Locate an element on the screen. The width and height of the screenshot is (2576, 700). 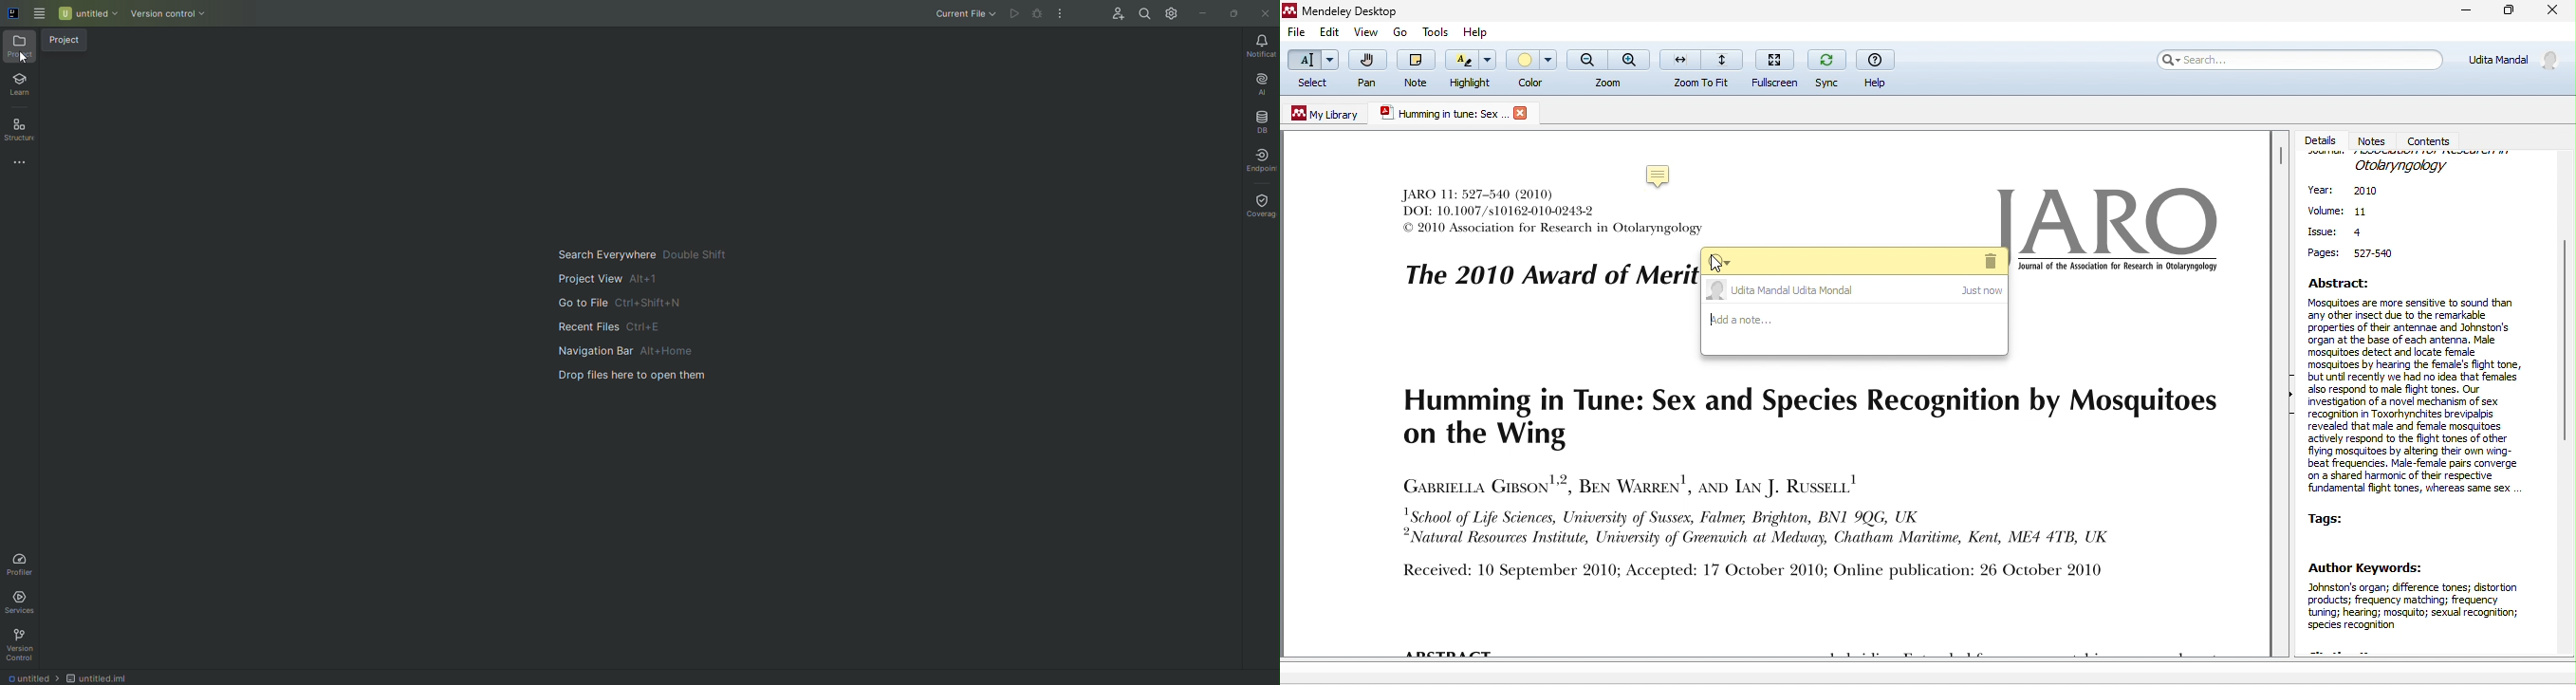
note is located at coordinates (1662, 174).